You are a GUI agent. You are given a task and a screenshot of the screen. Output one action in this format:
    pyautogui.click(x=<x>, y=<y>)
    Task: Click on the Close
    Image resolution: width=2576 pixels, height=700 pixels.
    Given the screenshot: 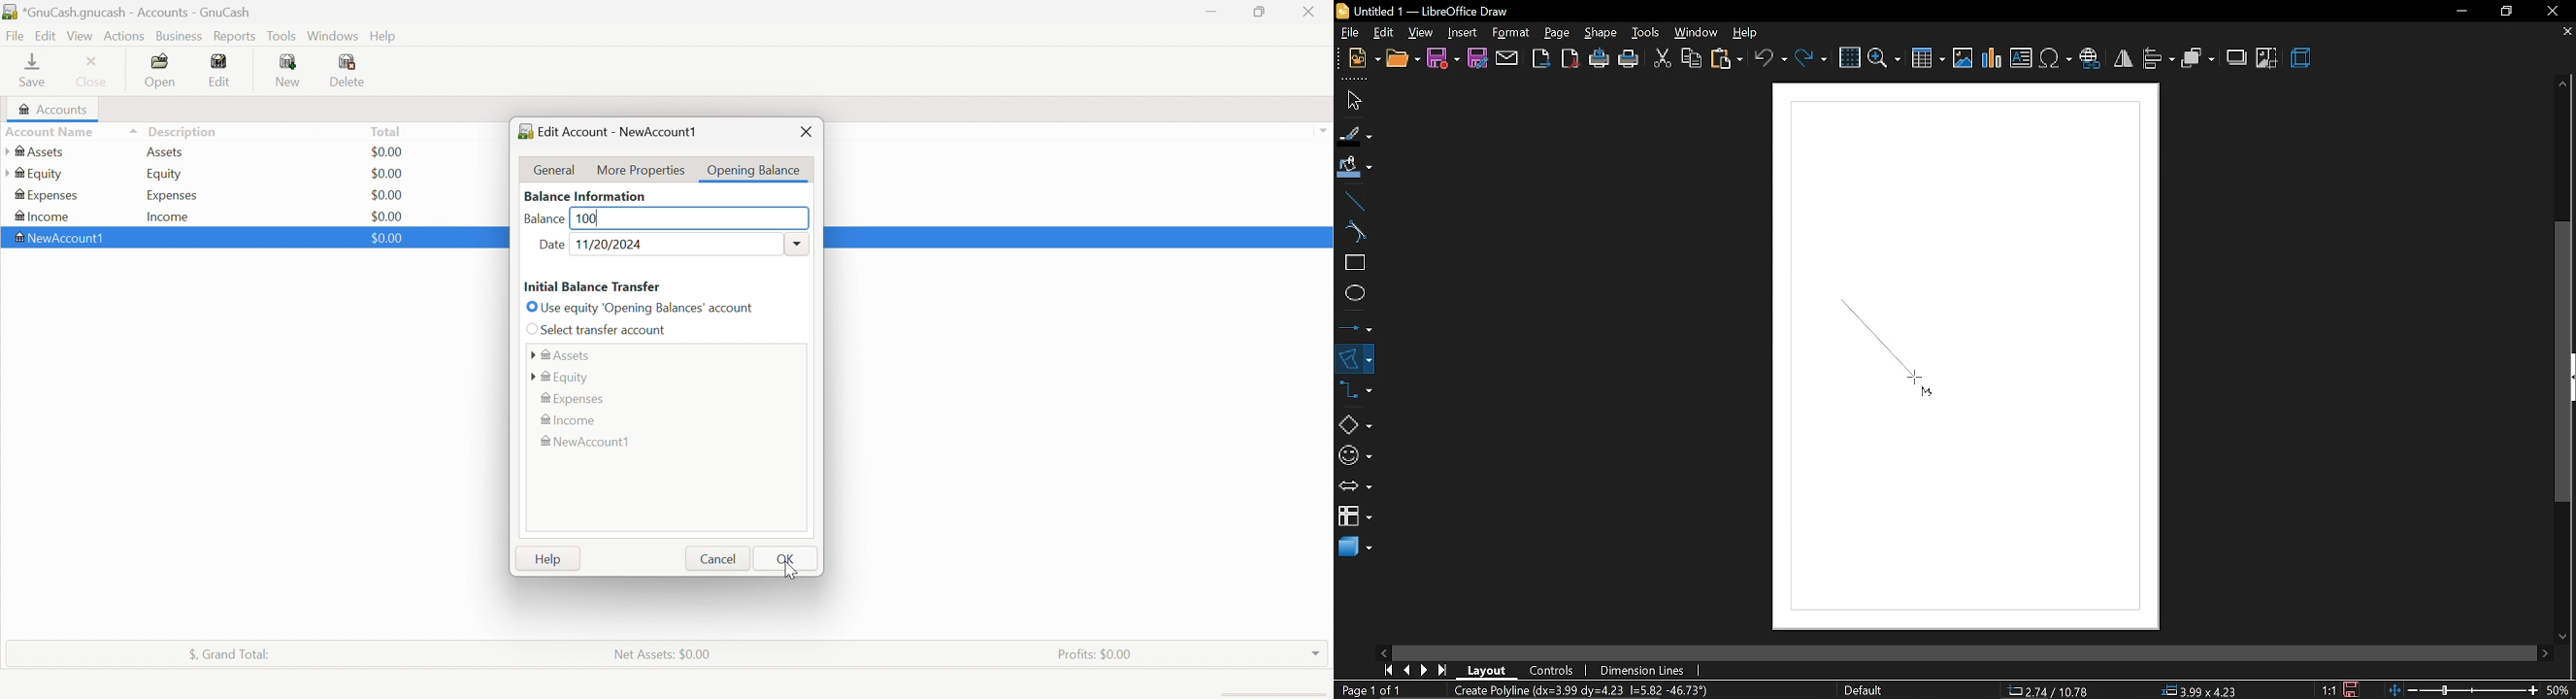 What is the action you would take?
    pyautogui.click(x=1311, y=12)
    